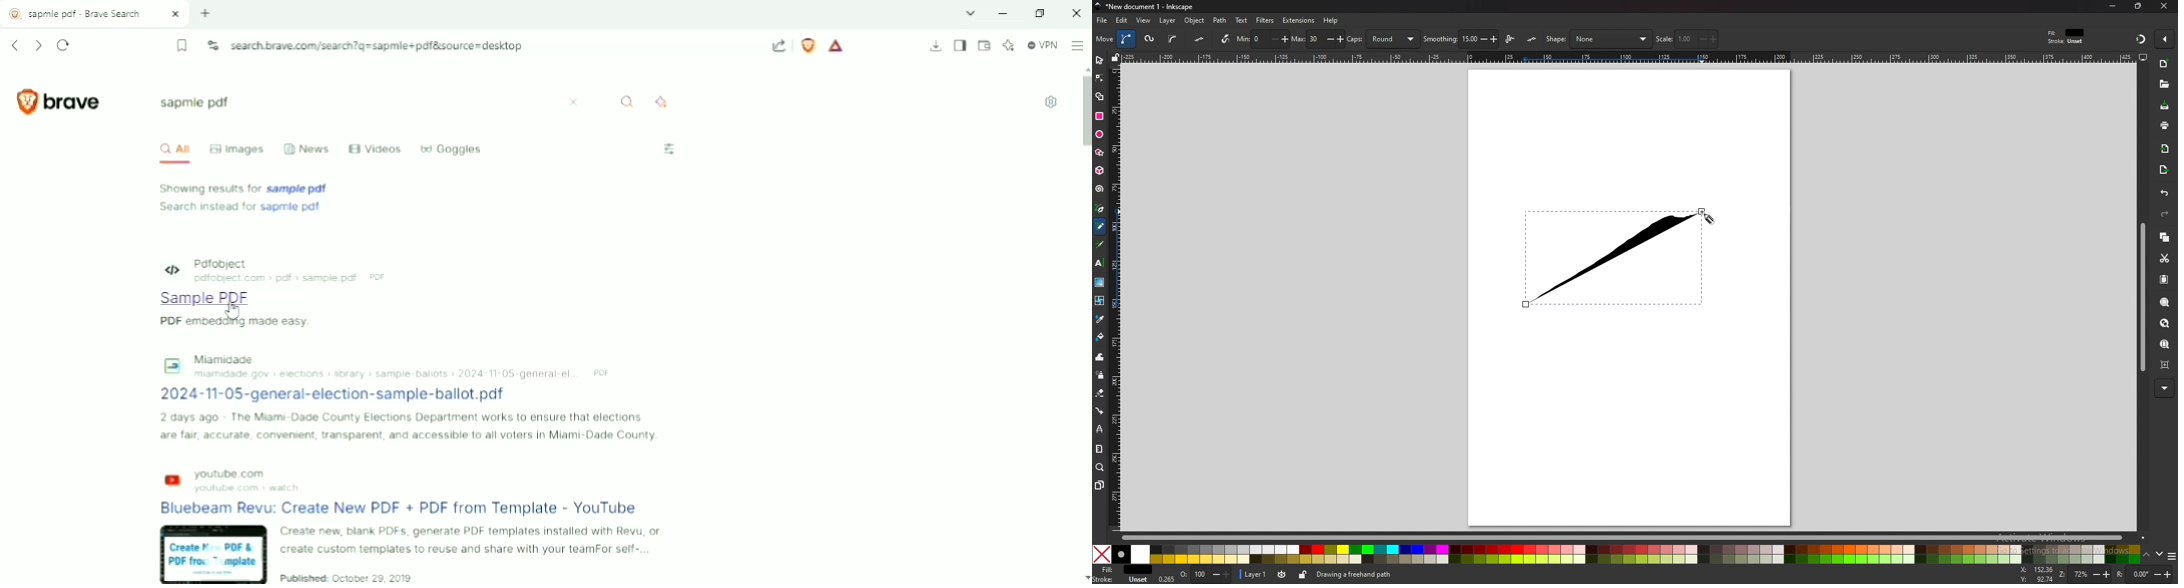 Image resolution: width=2184 pixels, height=588 pixels. What do you see at coordinates (160, 267) in the screenshot?
I see `Pdfobject logo` at bounding box center [160, 267].